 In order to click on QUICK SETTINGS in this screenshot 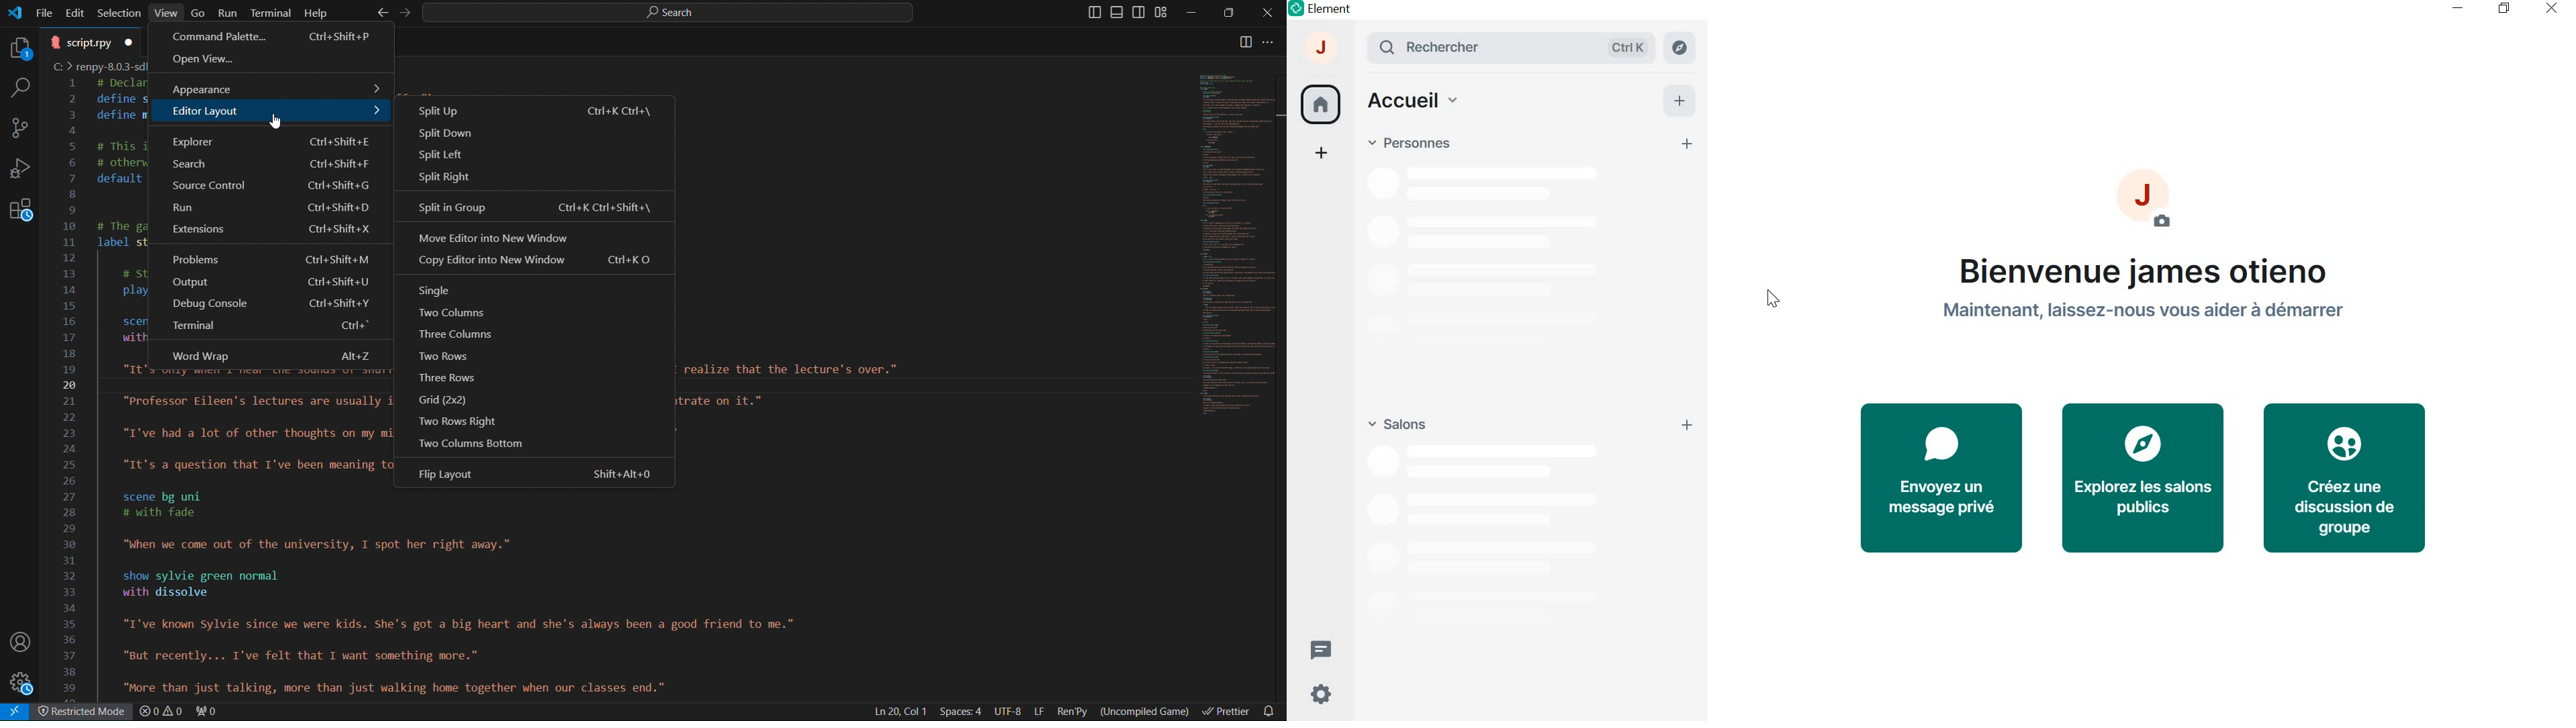, I will do `click(1318, 696)`.